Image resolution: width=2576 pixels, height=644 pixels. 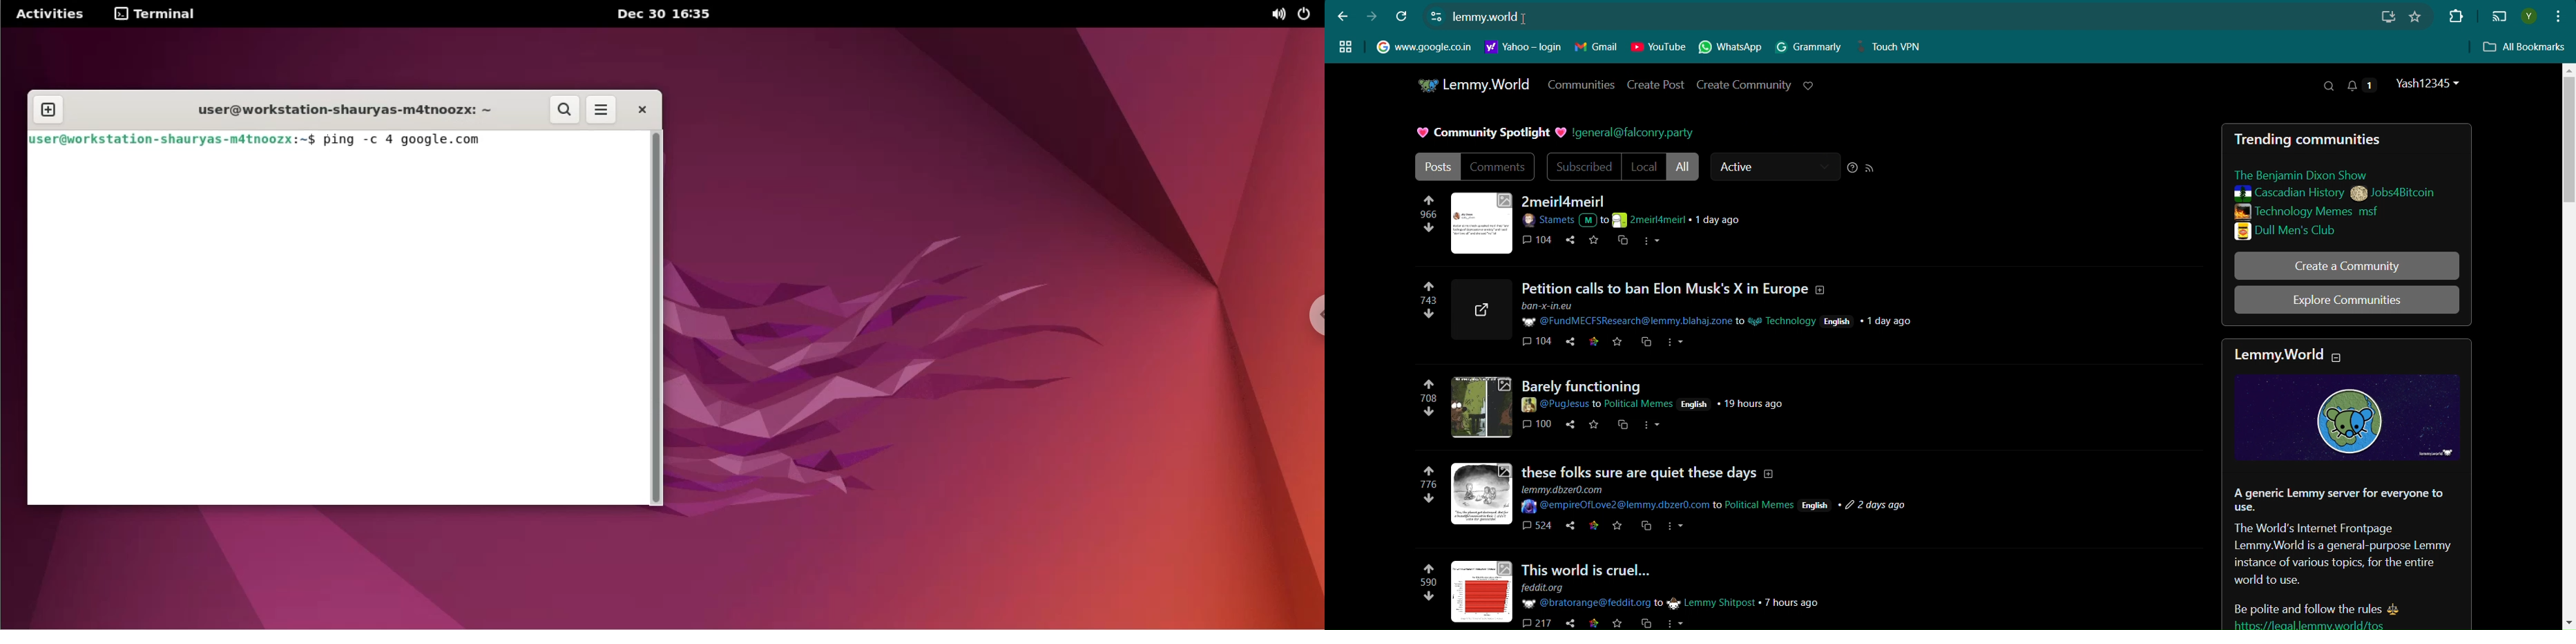 What do you see at coordinates (336, 332) in the screenshot?
I see `command input box` at bounding box center [336, 332].